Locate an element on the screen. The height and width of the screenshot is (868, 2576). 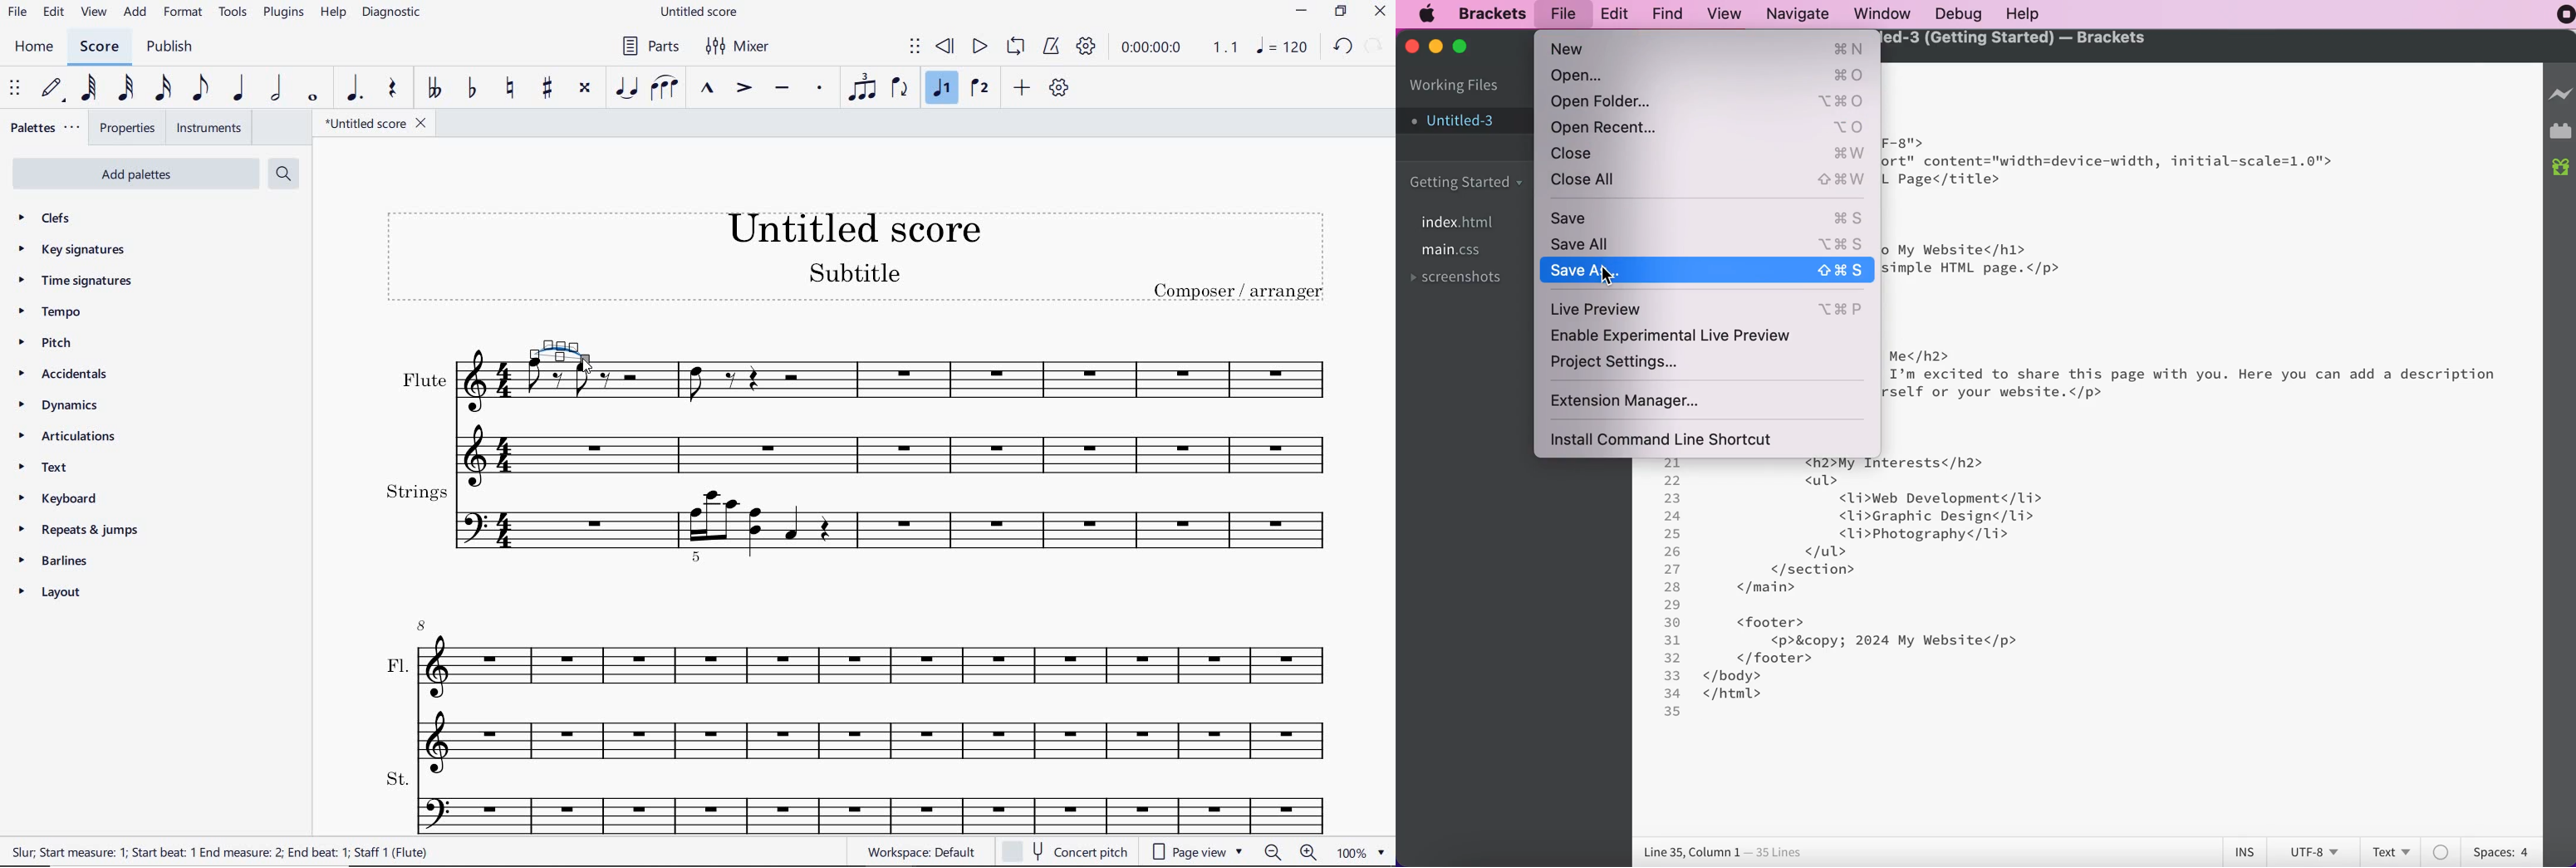
zoom factor is located at coordinates (1358, 852).